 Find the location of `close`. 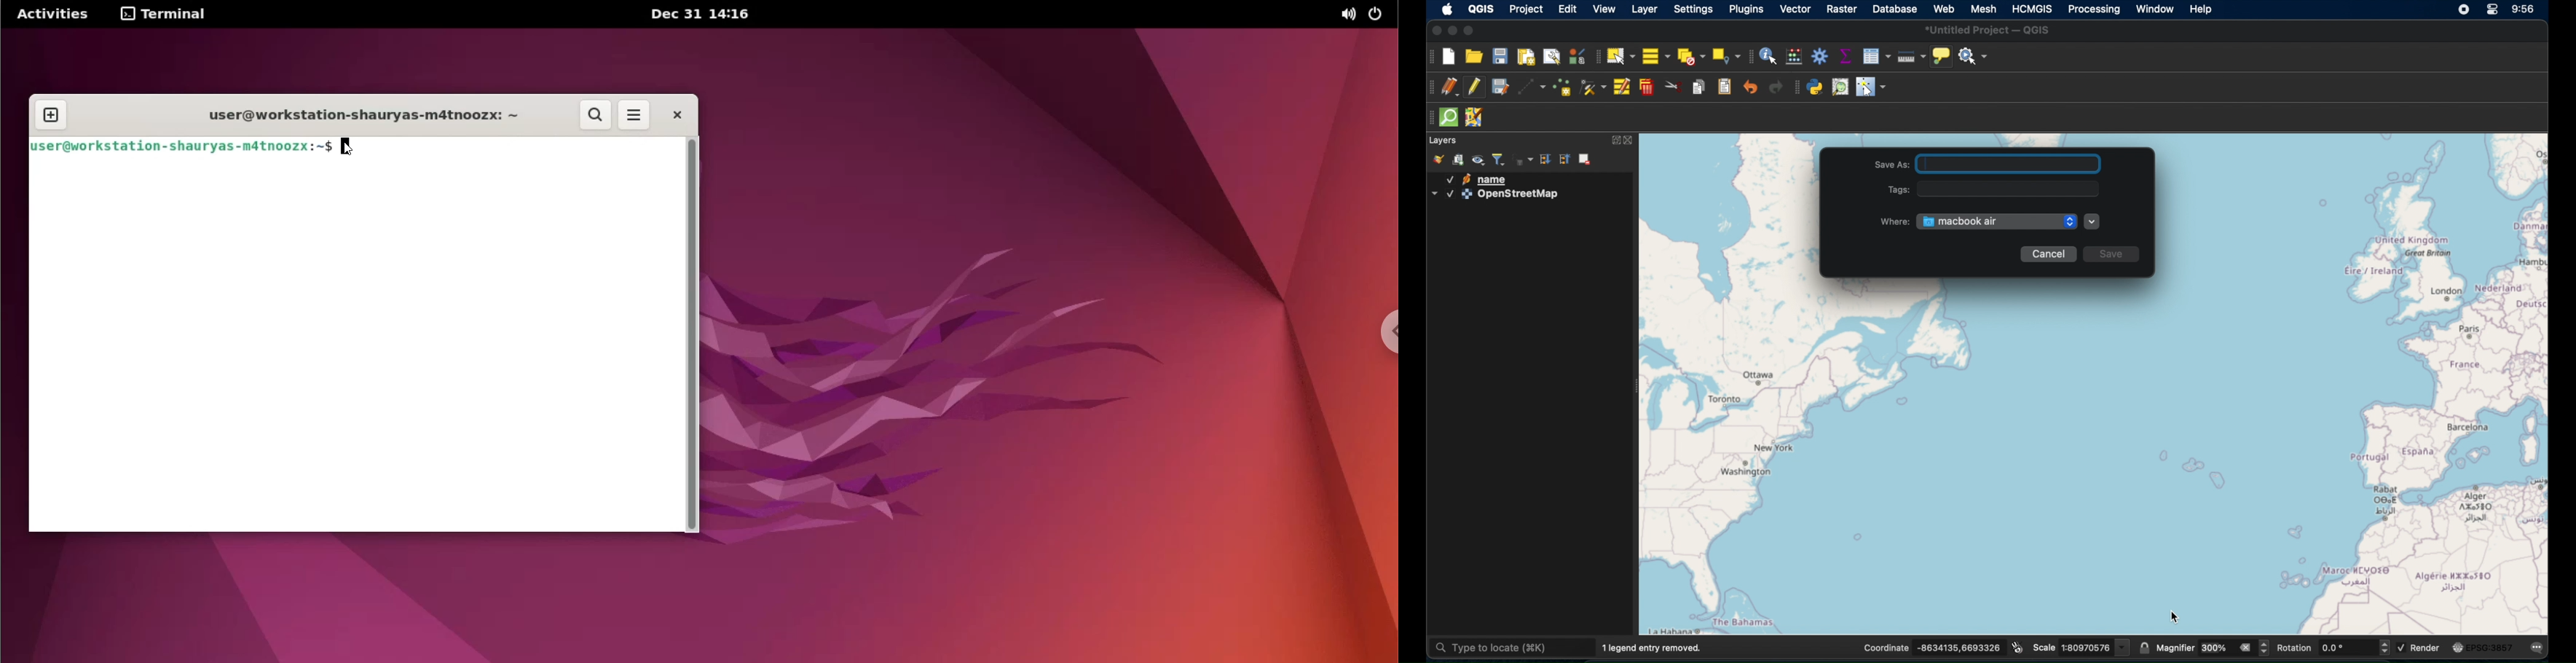

close is located at coordinates (1436, 31).